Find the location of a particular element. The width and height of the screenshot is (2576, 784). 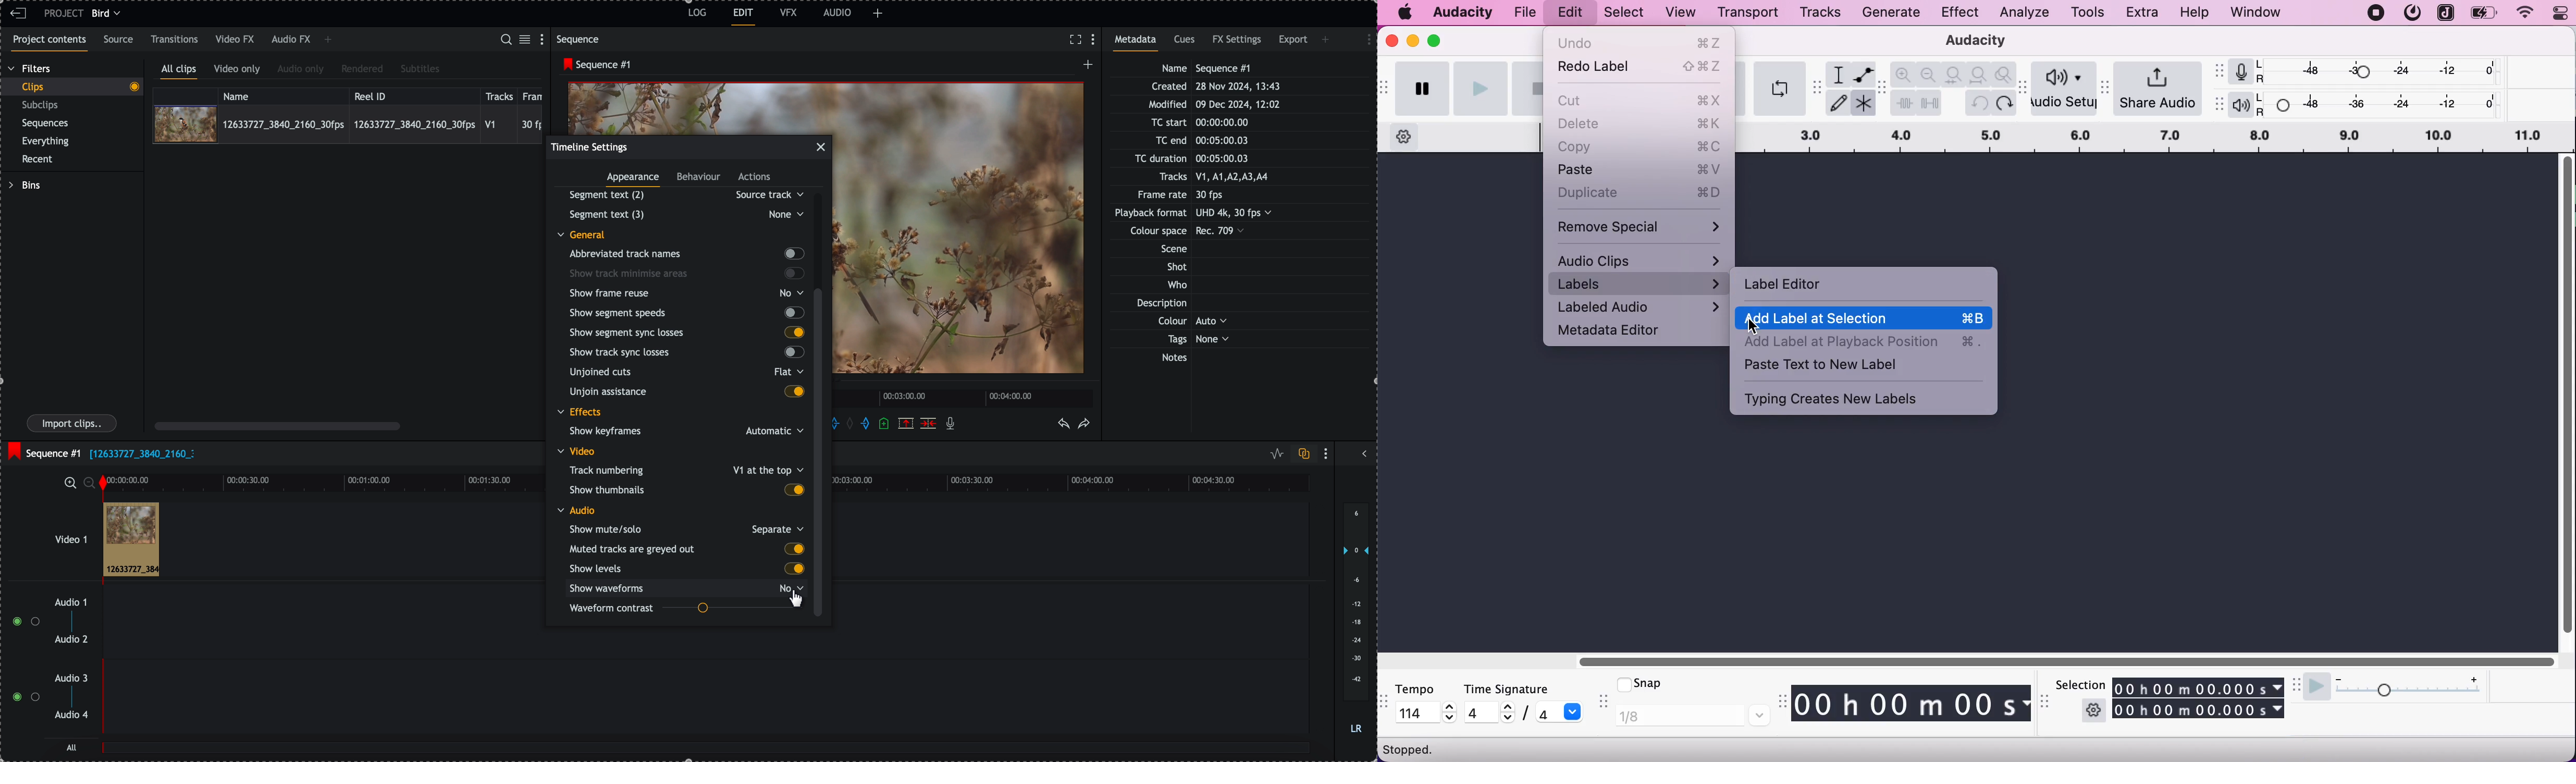

window is located at coordinates (2256, 13).